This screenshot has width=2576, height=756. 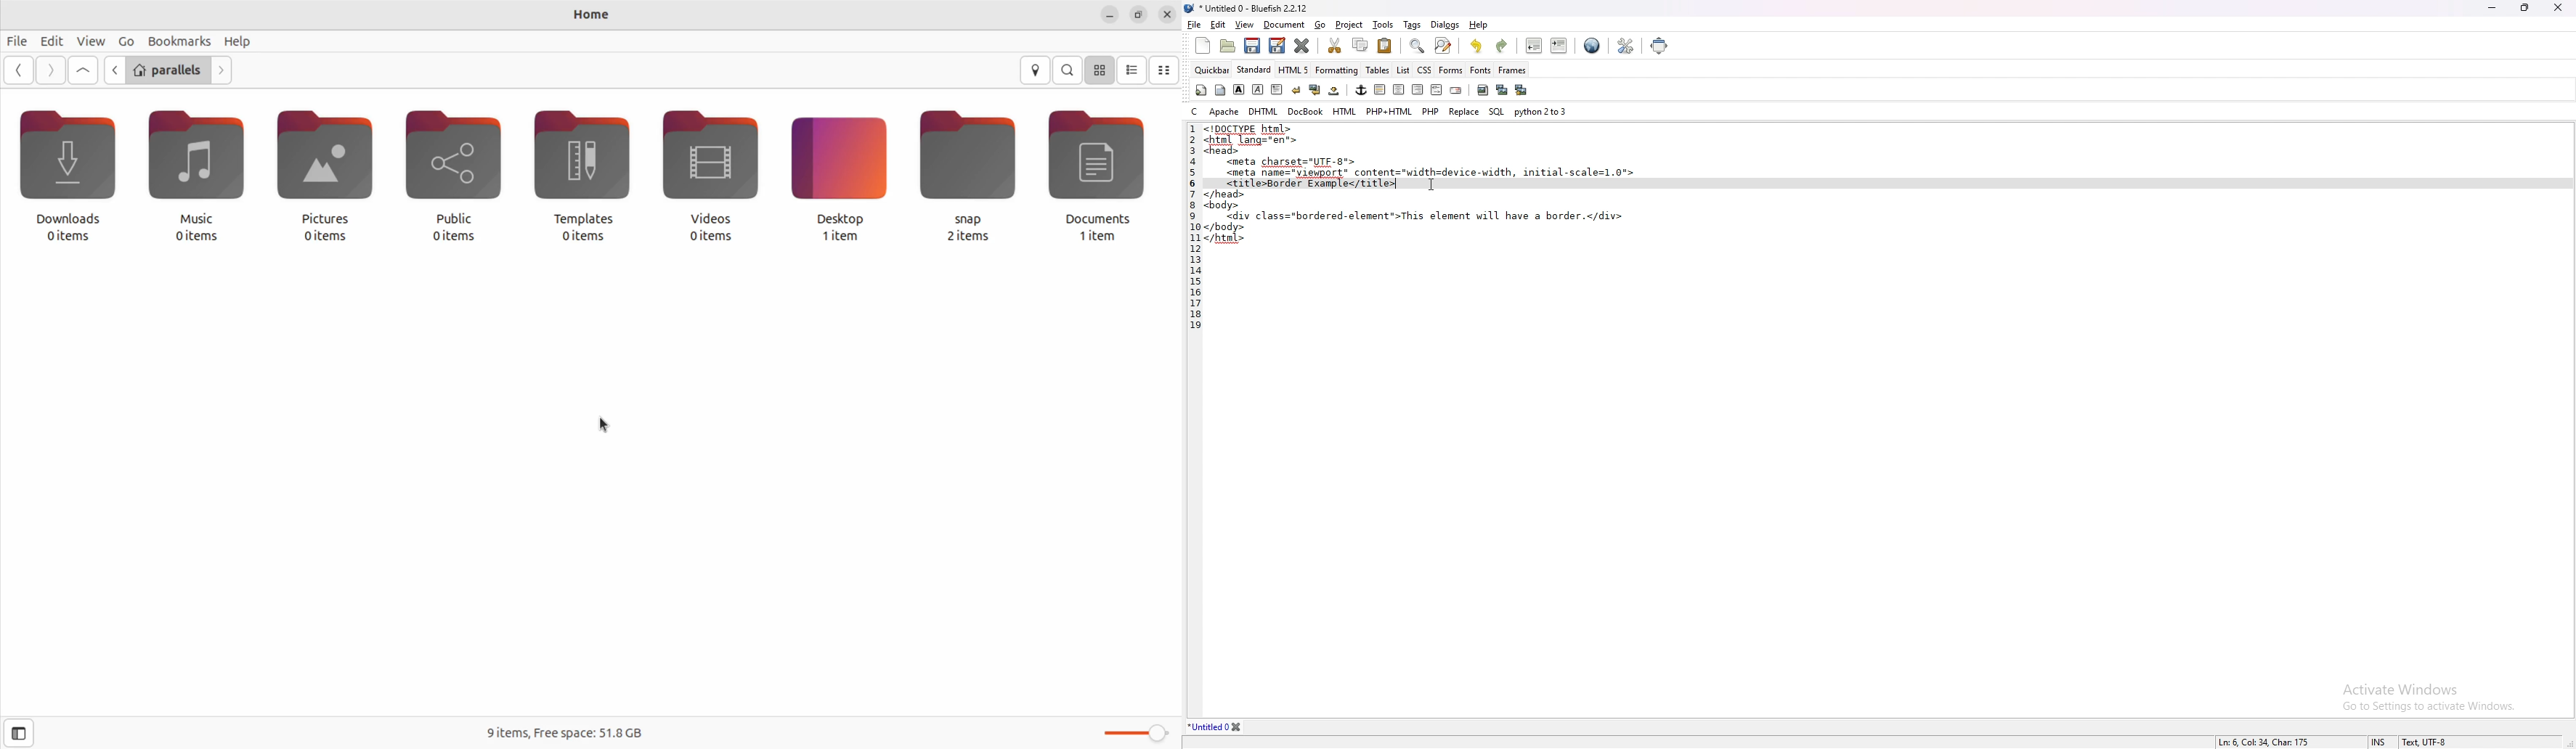 What do you see at coordinates (1224, 111) in the screenshot?
I see `apache` at bounding box center [1224, 111].